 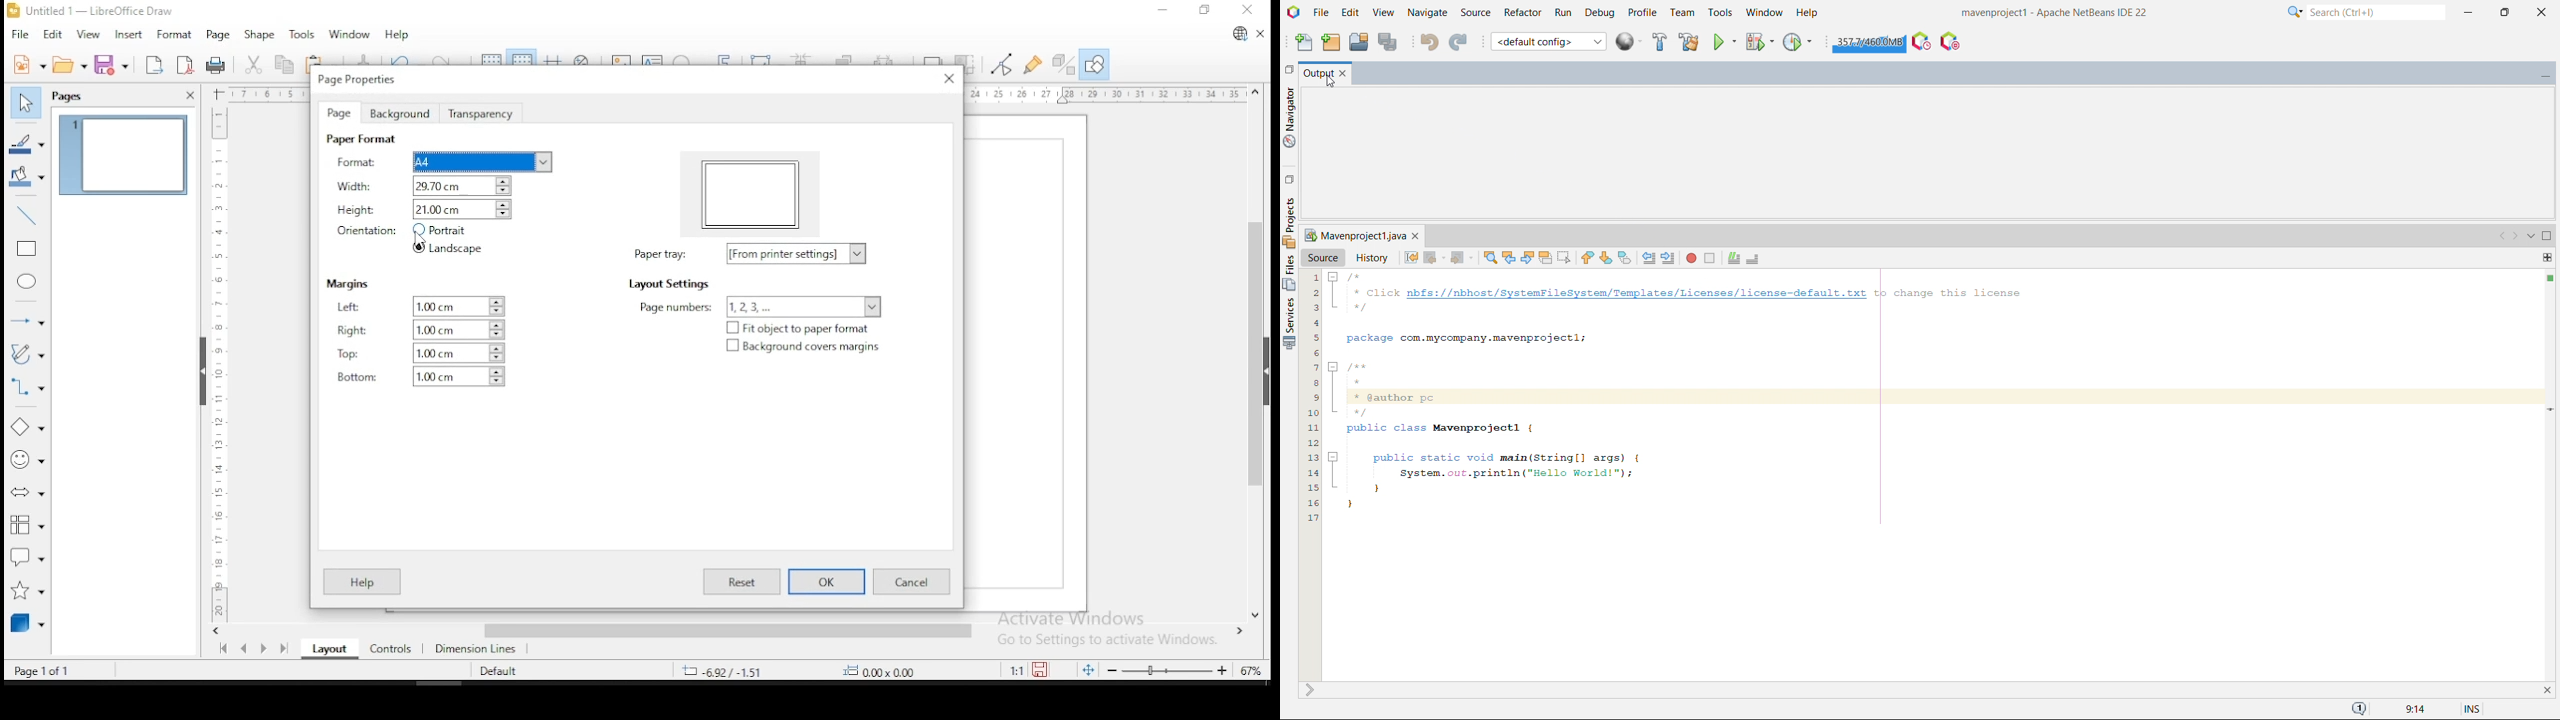 What do you see at coordinates (1527, 257) in the screenshot?
I see `find next occurance` at bounding box center [1527, 257].